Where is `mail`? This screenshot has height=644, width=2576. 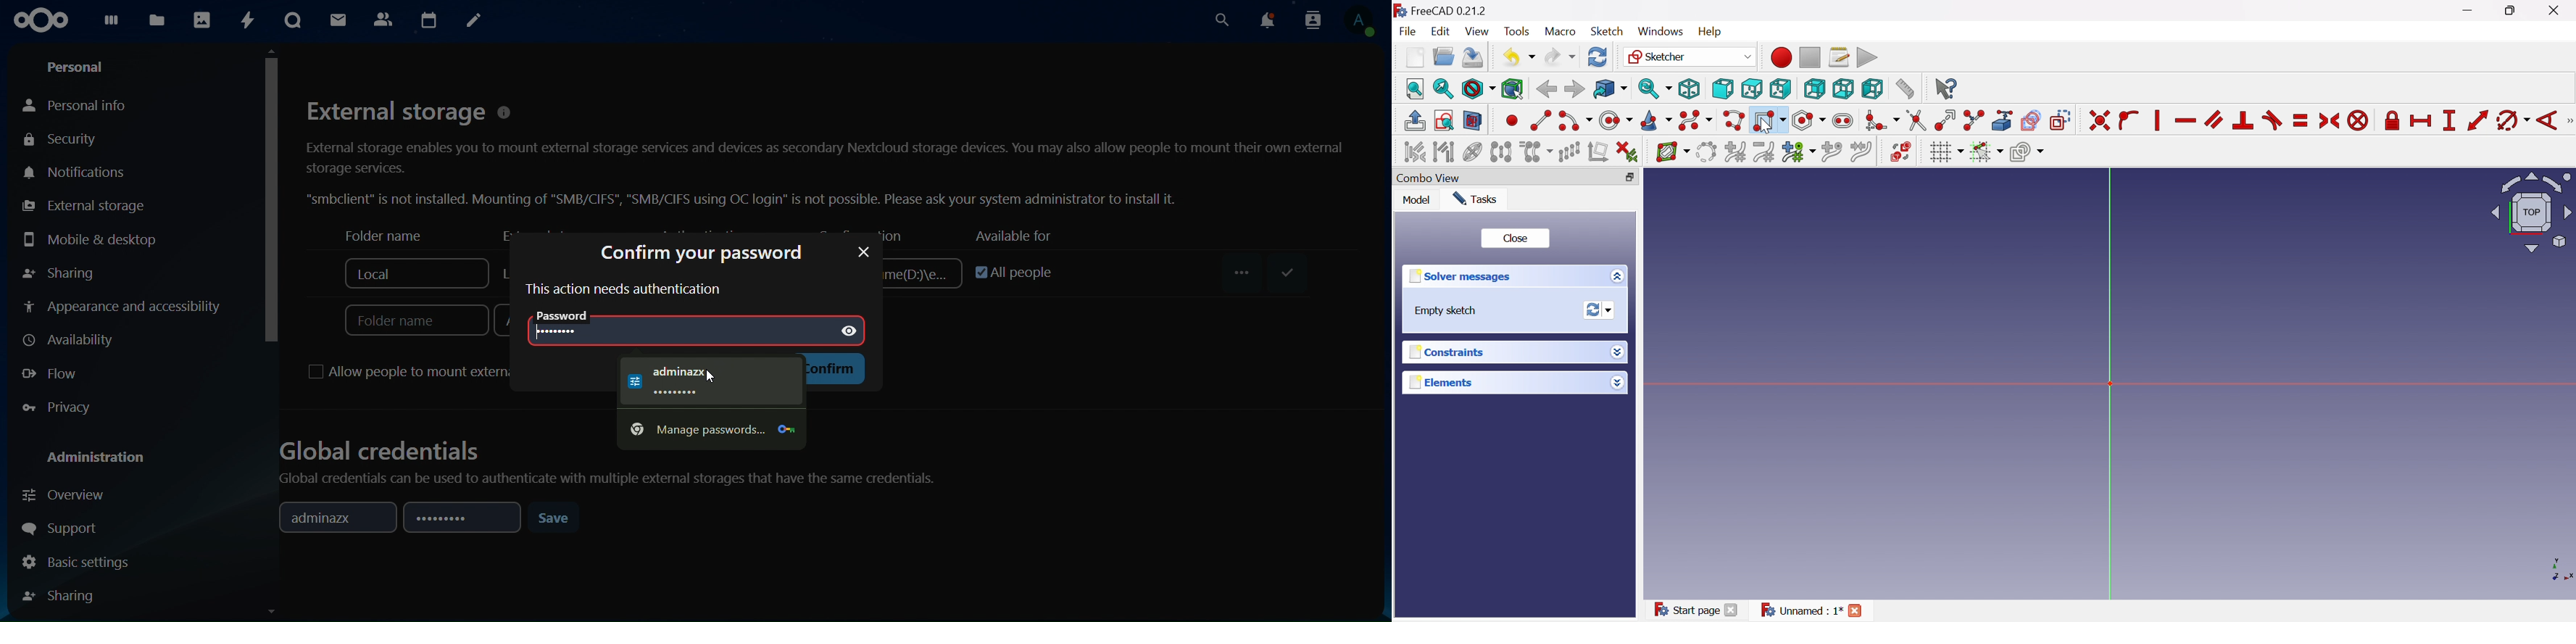
mail is located at coordinates (338, 21).